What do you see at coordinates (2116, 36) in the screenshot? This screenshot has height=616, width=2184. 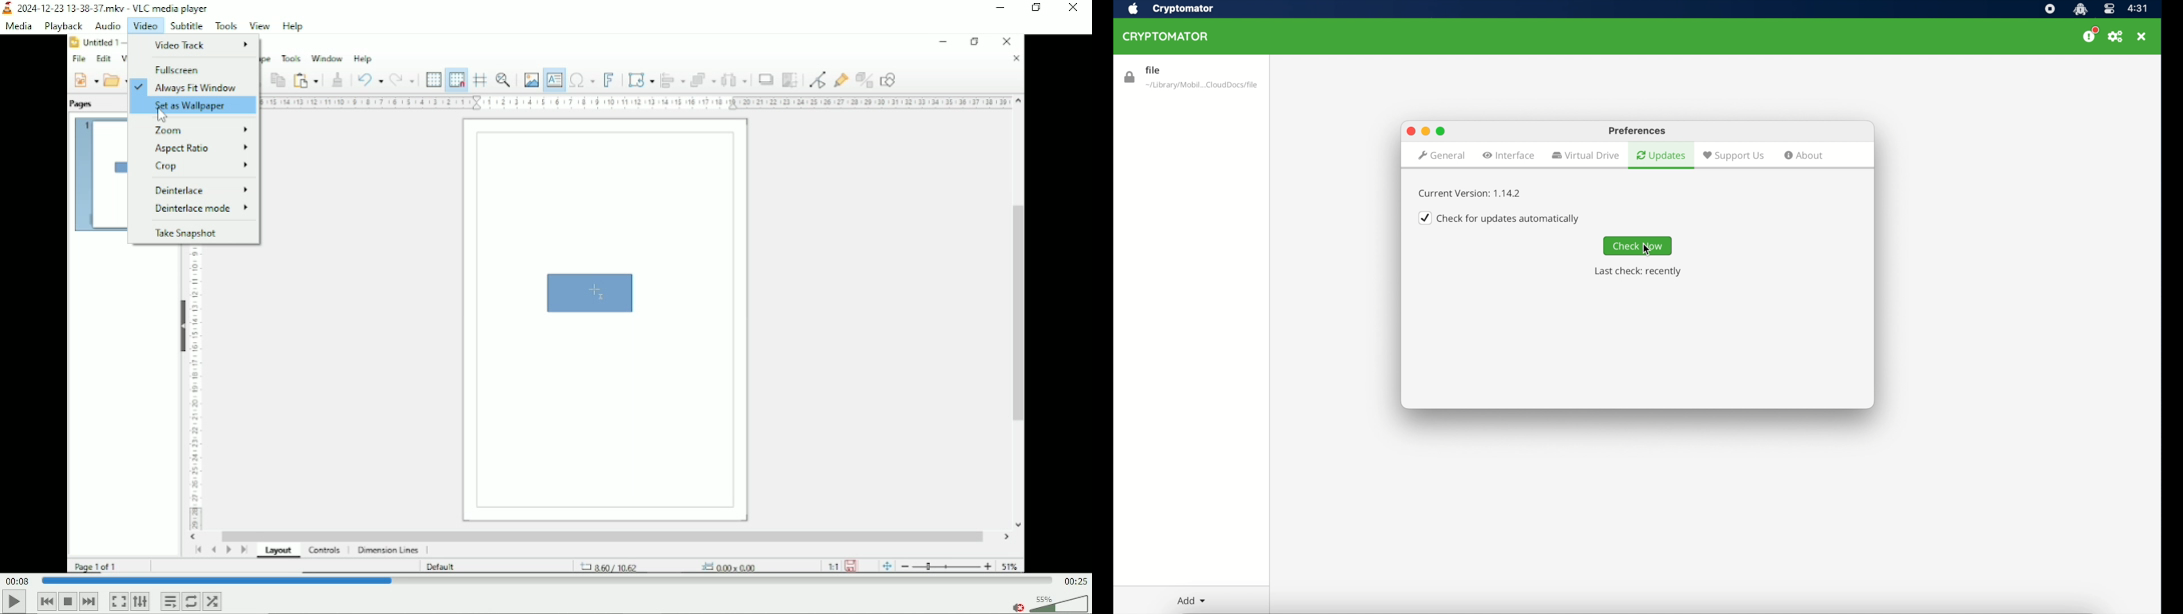 I see `preferences` at bounding box center [2116, 36].